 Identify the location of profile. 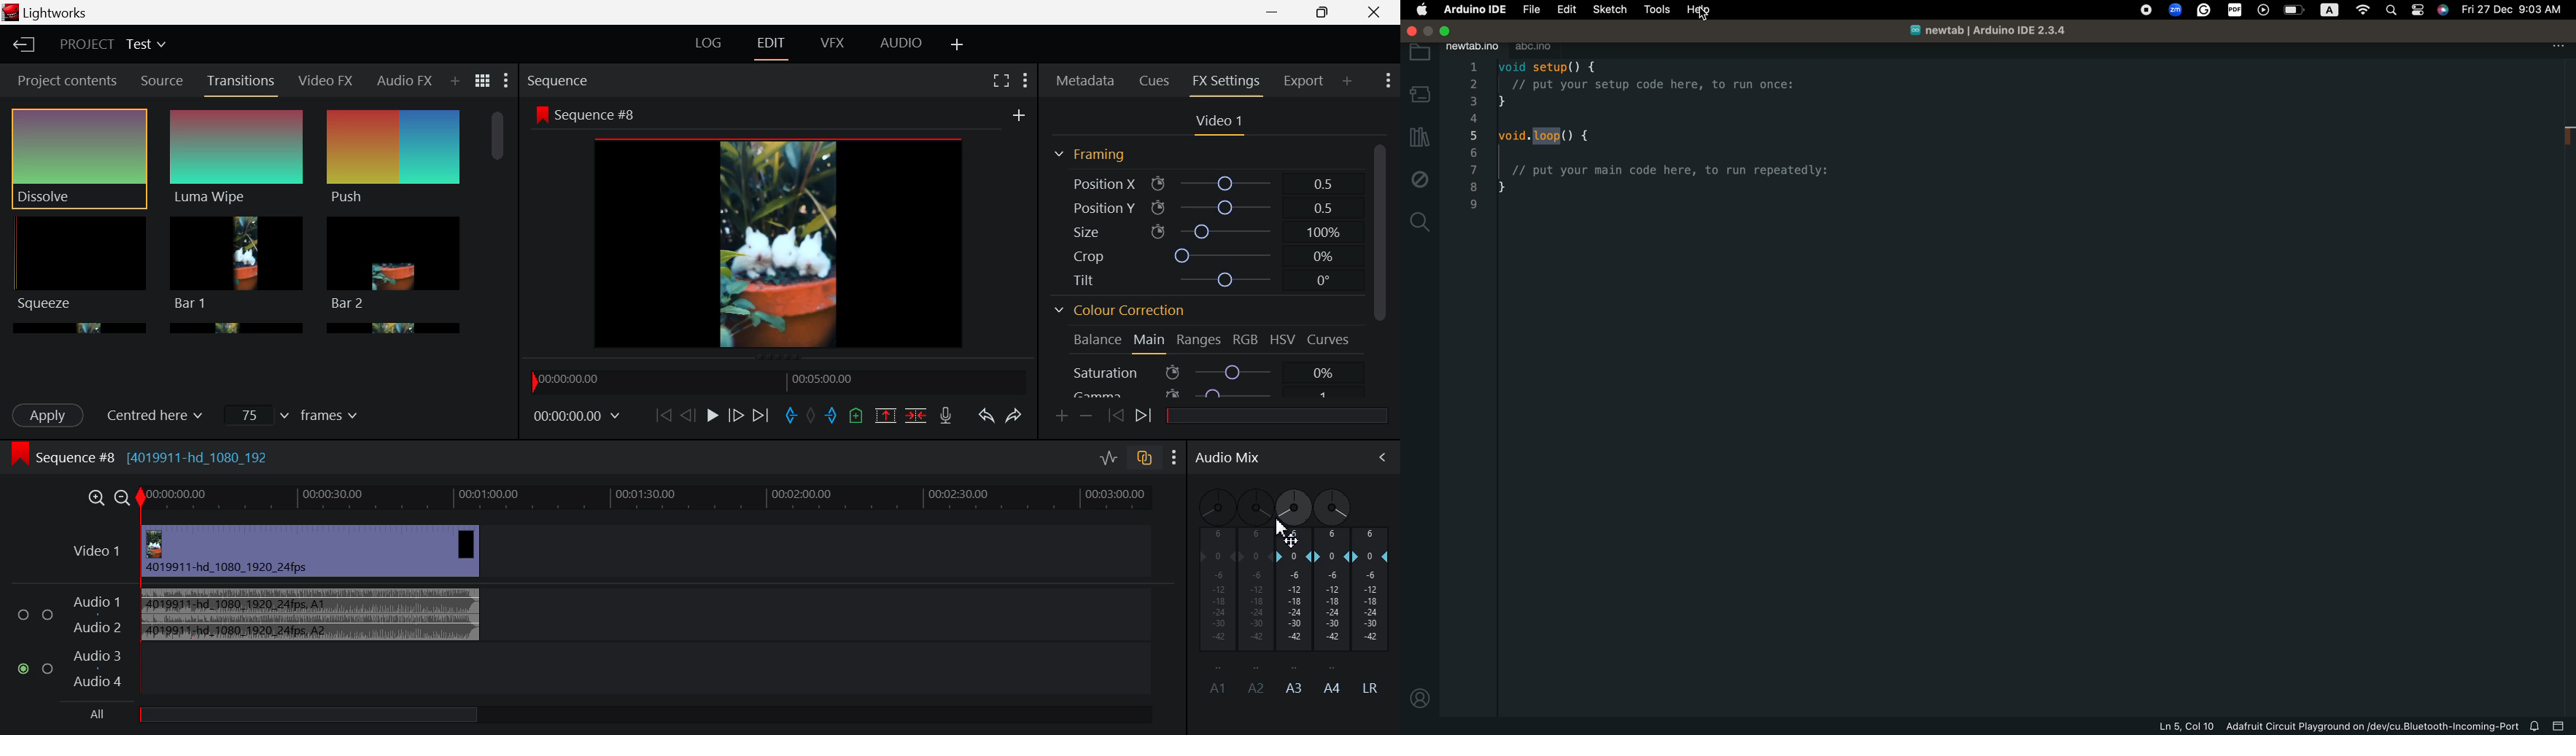
(1420, 698).